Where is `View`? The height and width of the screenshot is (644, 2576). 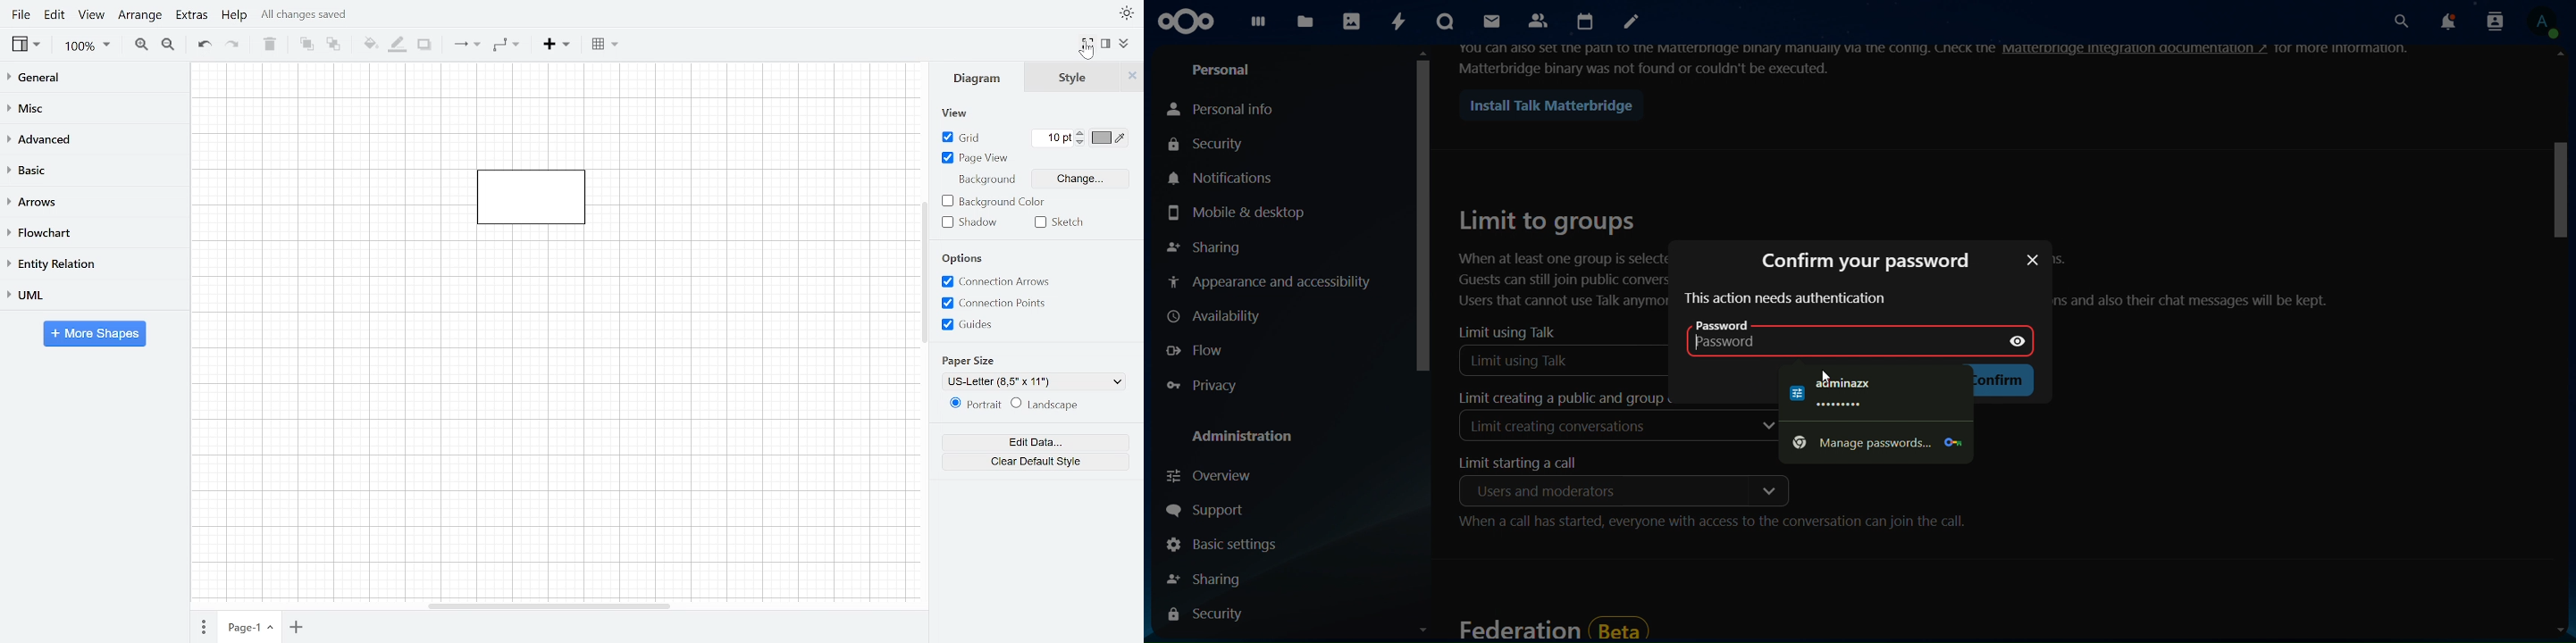
View is located at coordinates (952, 113).